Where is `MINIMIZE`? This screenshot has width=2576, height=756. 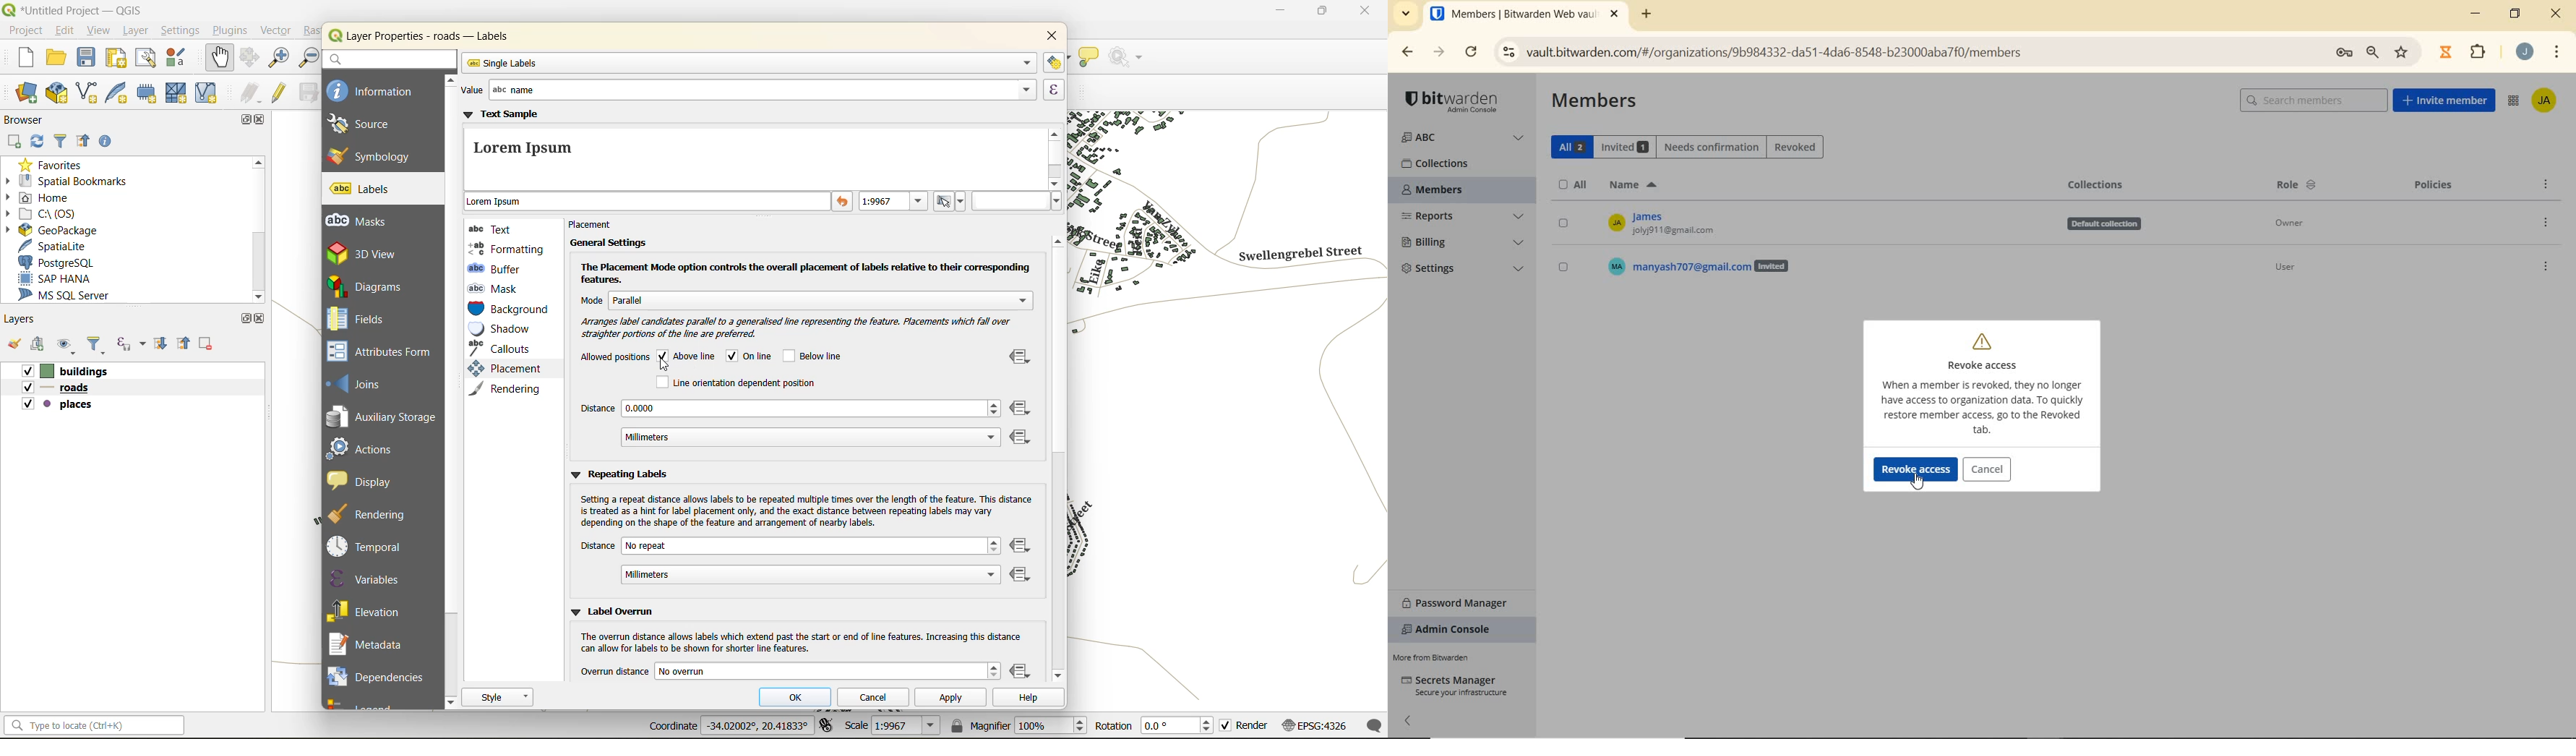
MINIMIZE is located at coordinates (2477, 16).